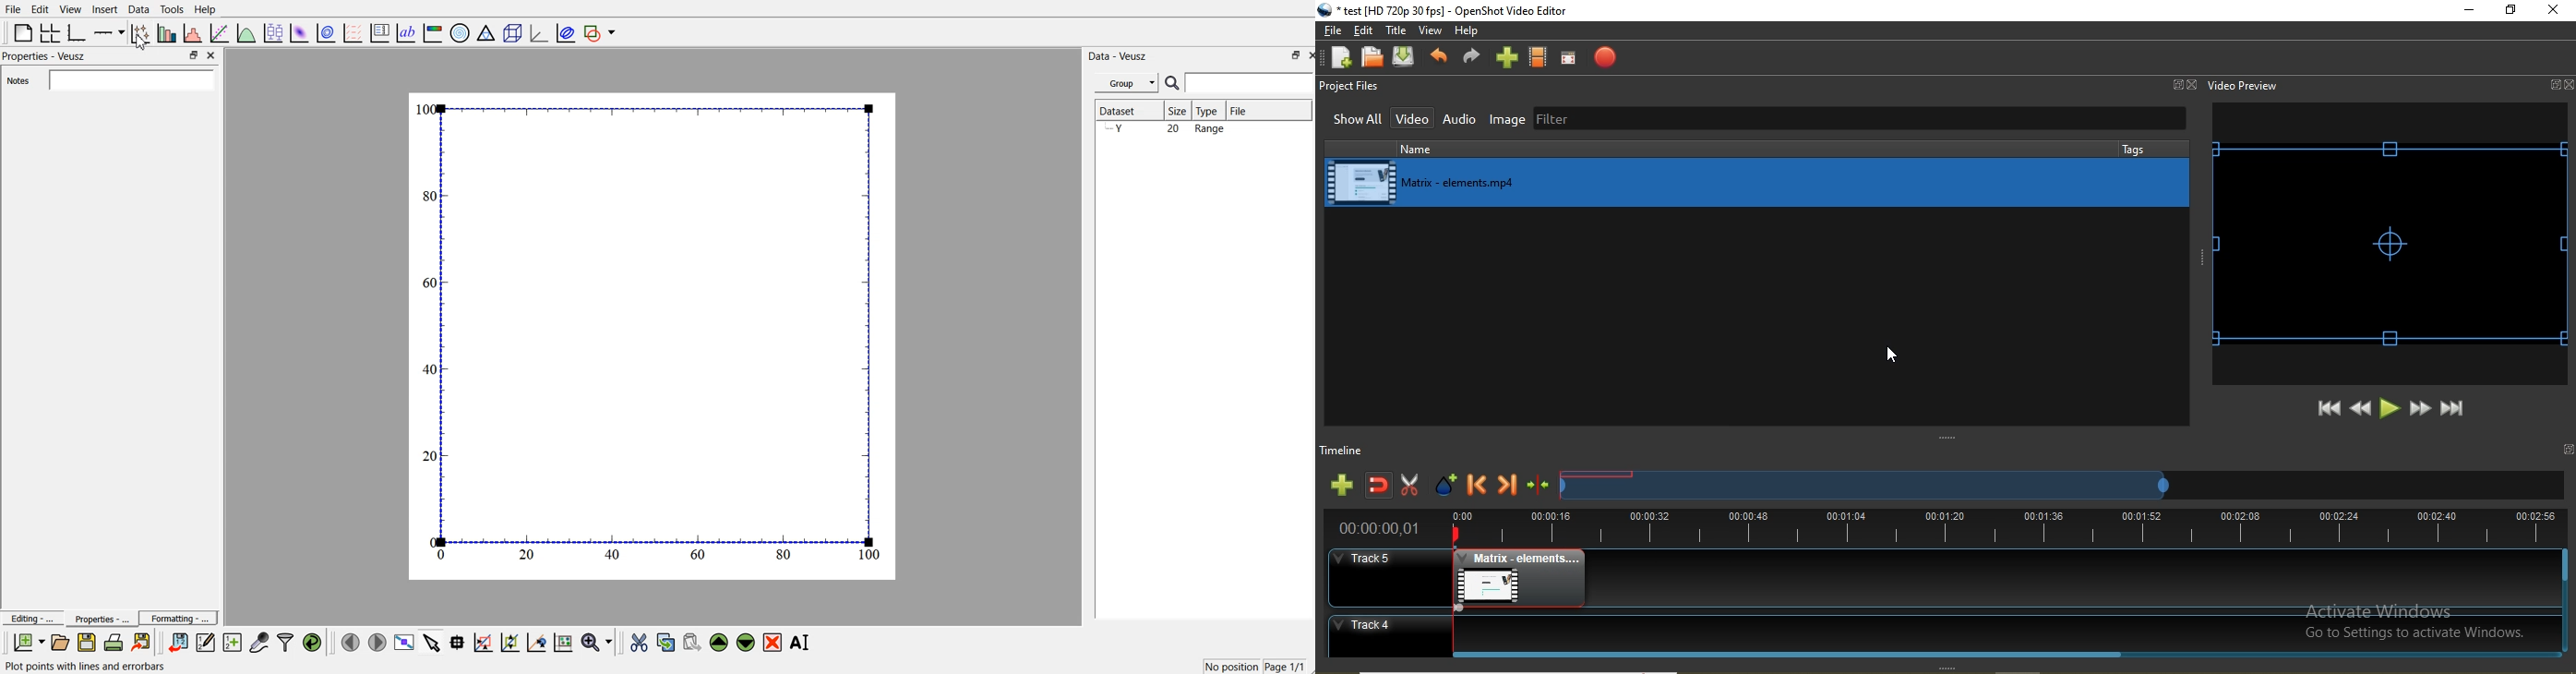  I want to click on plot a 2D dataset as cont, so click(327, 33).